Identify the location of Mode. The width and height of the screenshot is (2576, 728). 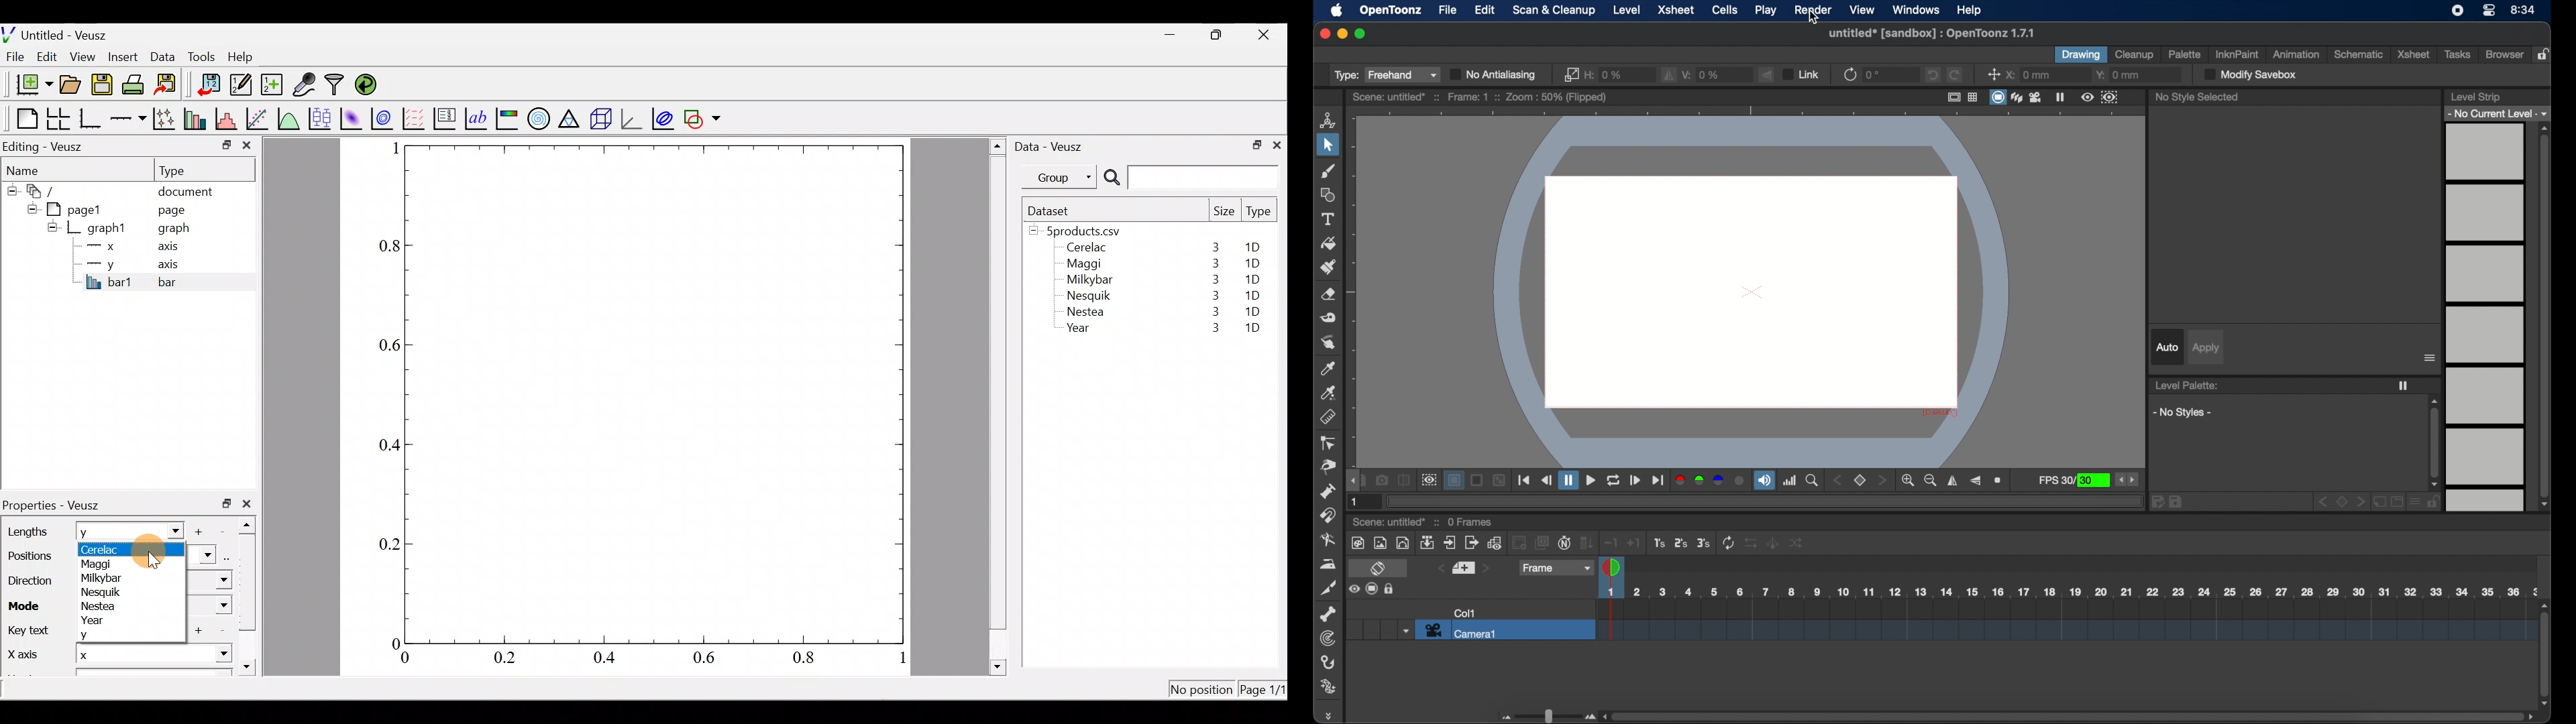
(28, 603).